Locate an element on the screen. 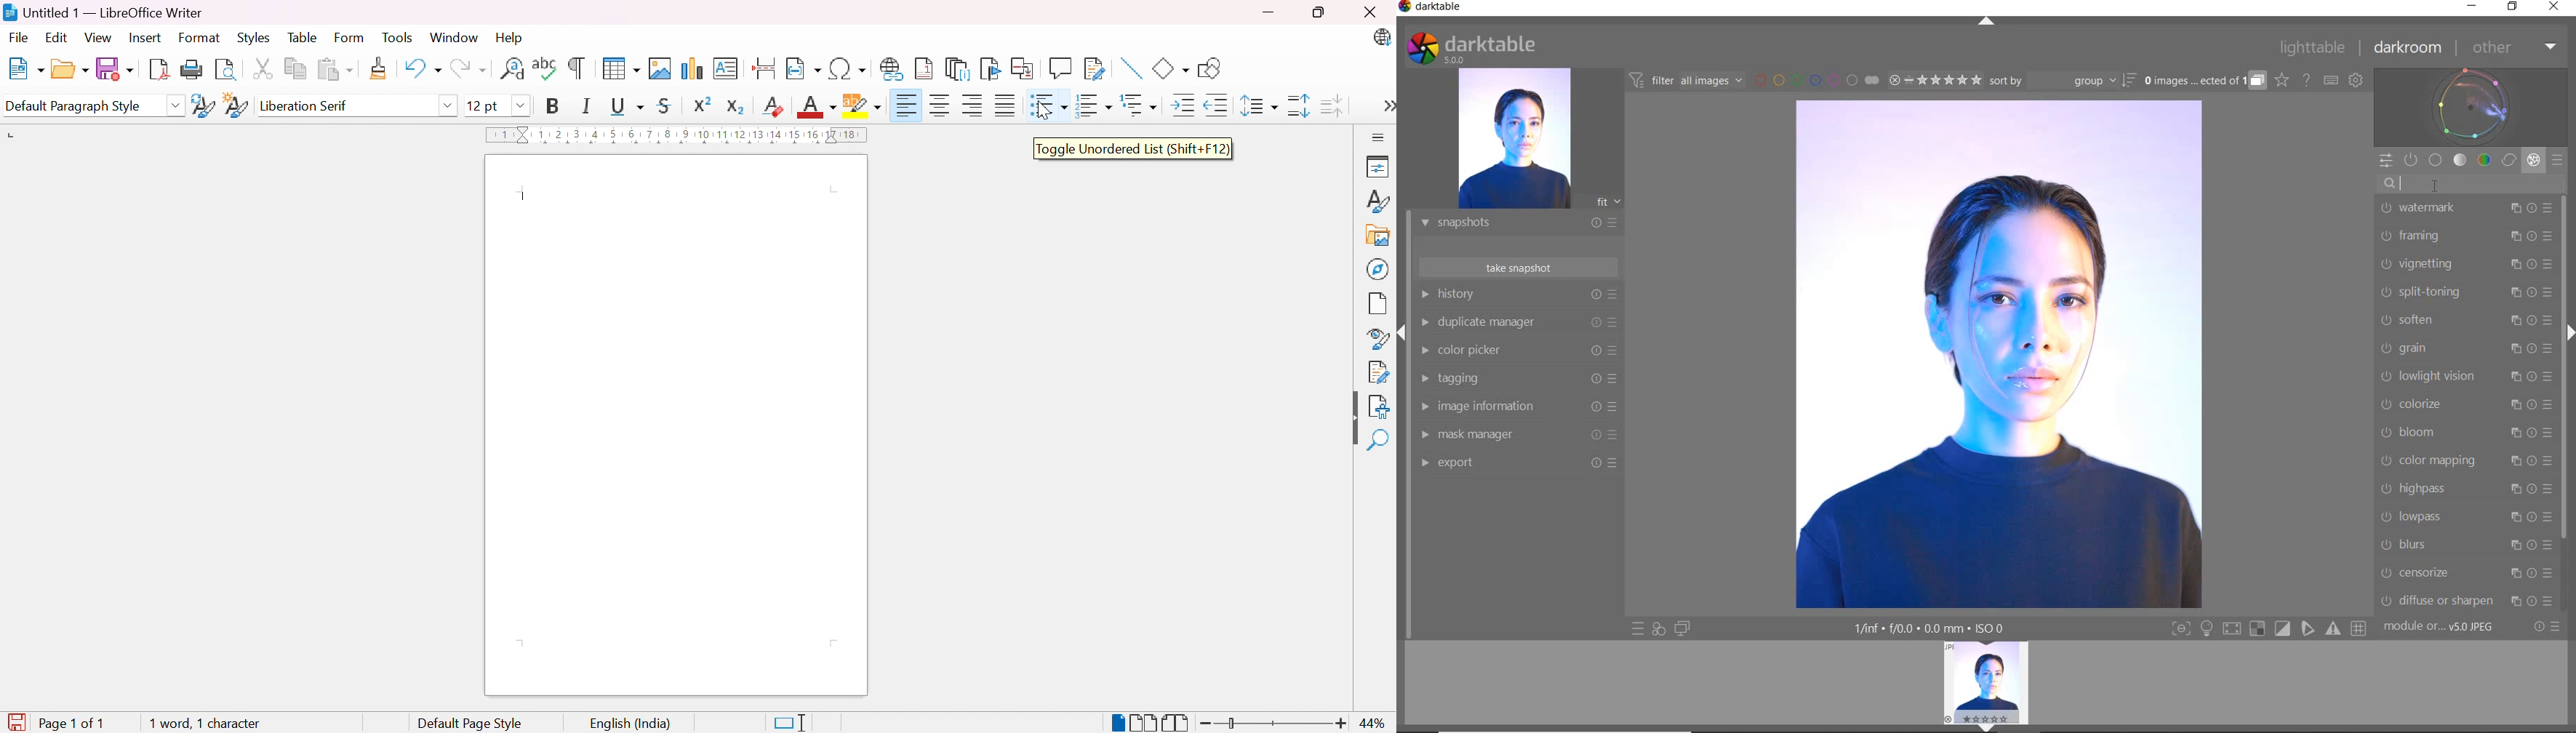 This screenshot has width=2576, height=756. Character highlighting color is located at coordinates (863, 102).